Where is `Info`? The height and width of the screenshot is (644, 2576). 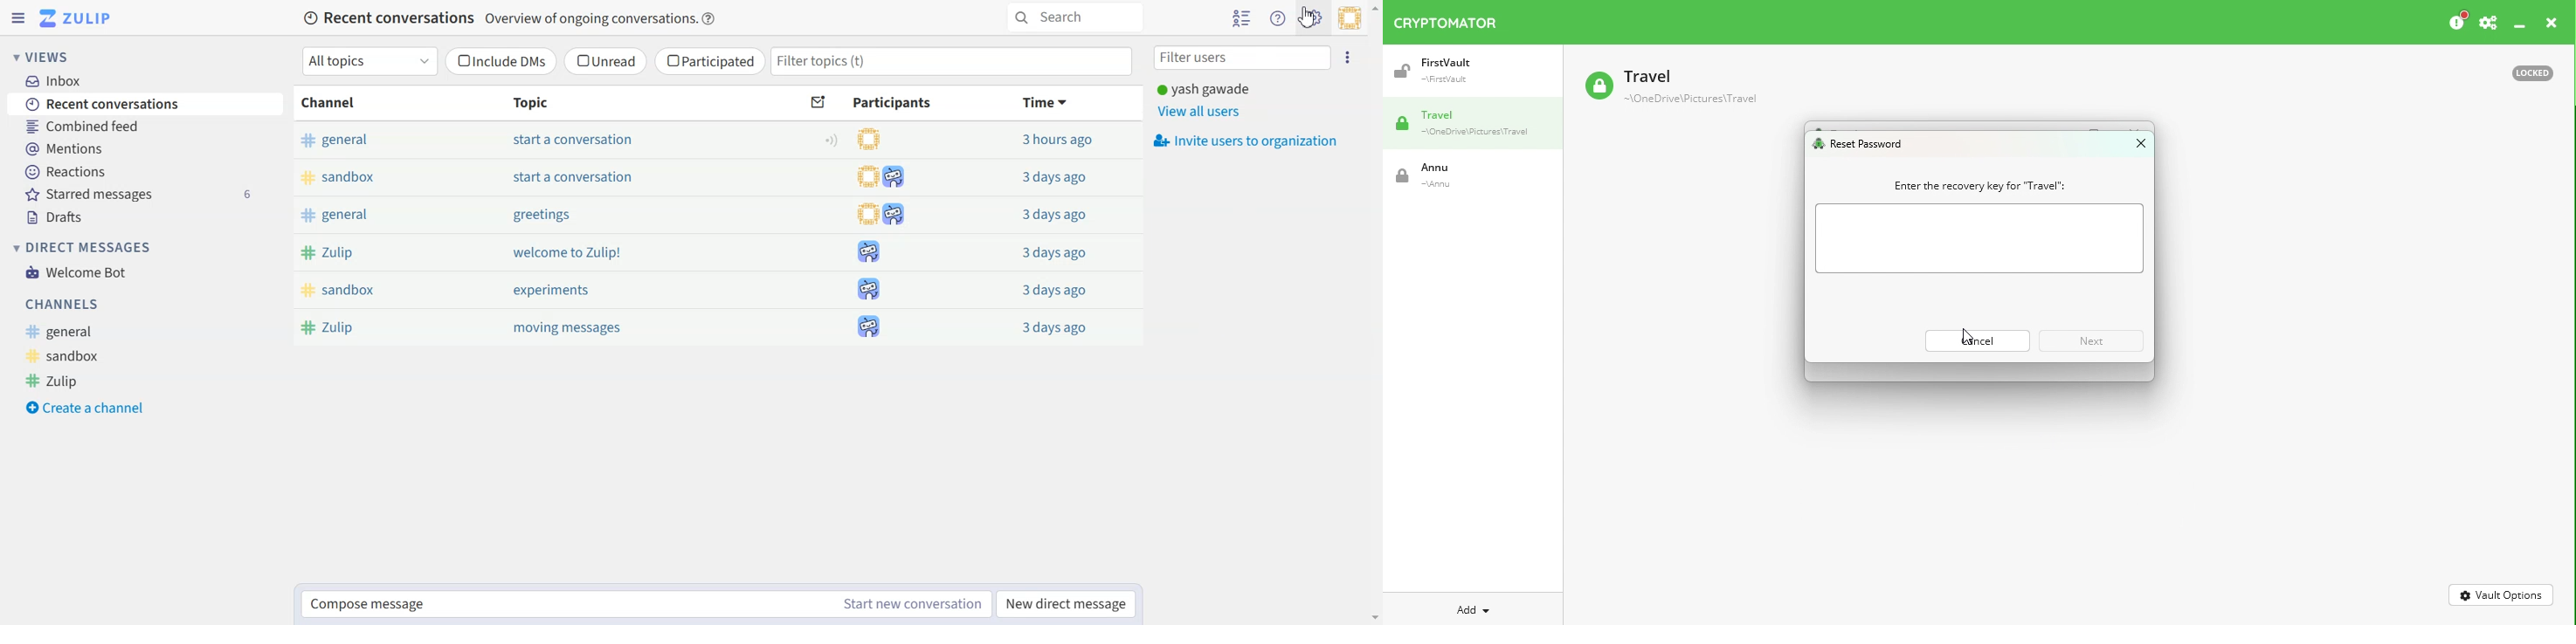 Info is located at coordinates (711, 18).